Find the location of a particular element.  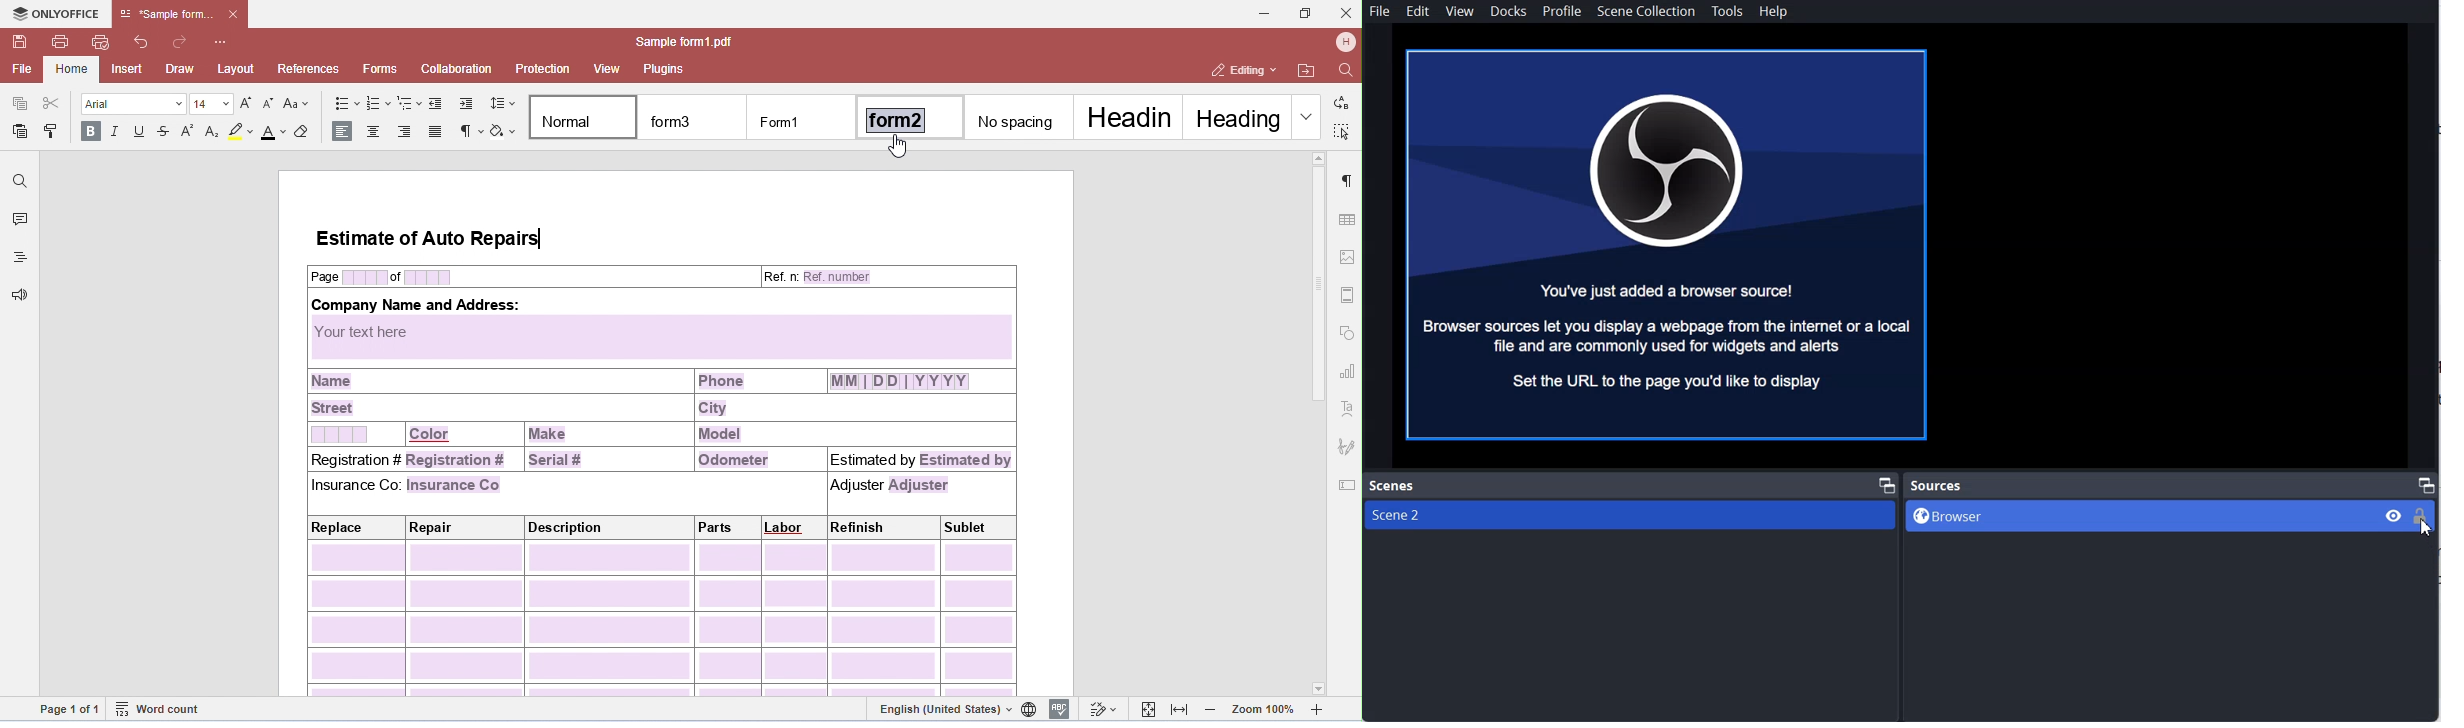

Maximize is located at coordinates (1886, 483).